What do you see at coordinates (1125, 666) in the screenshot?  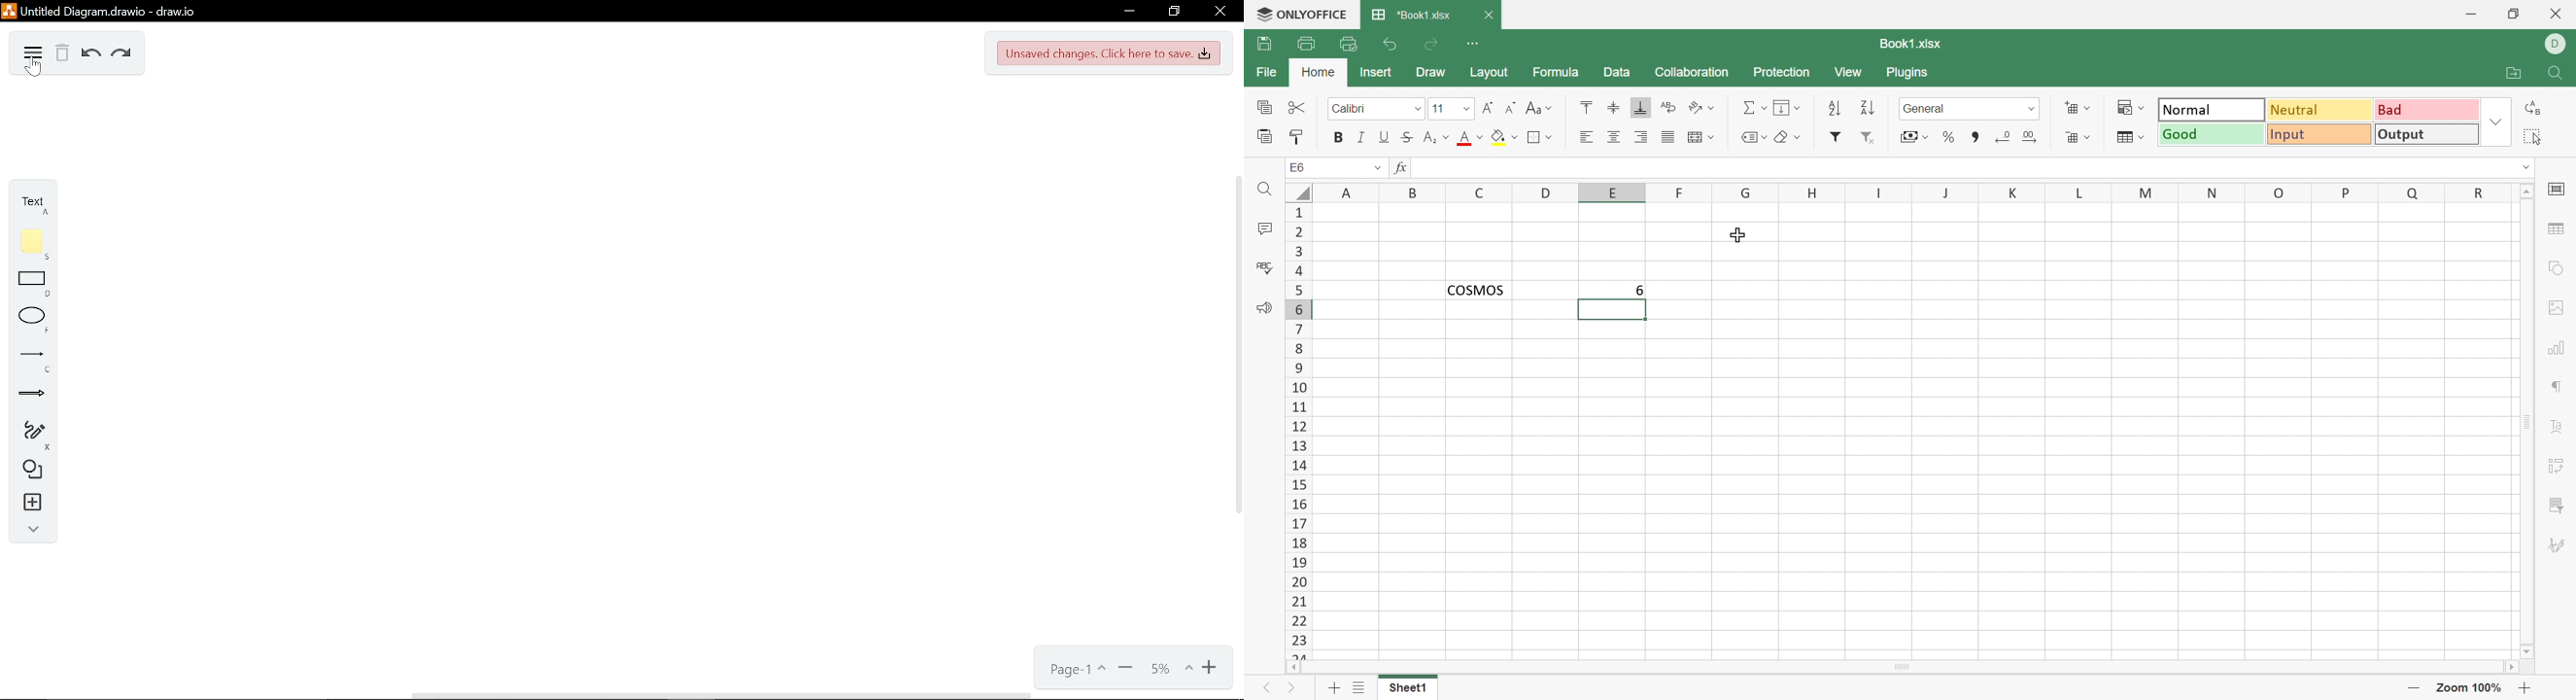 I see `Zoom out` at bounding box center [1125, 666].